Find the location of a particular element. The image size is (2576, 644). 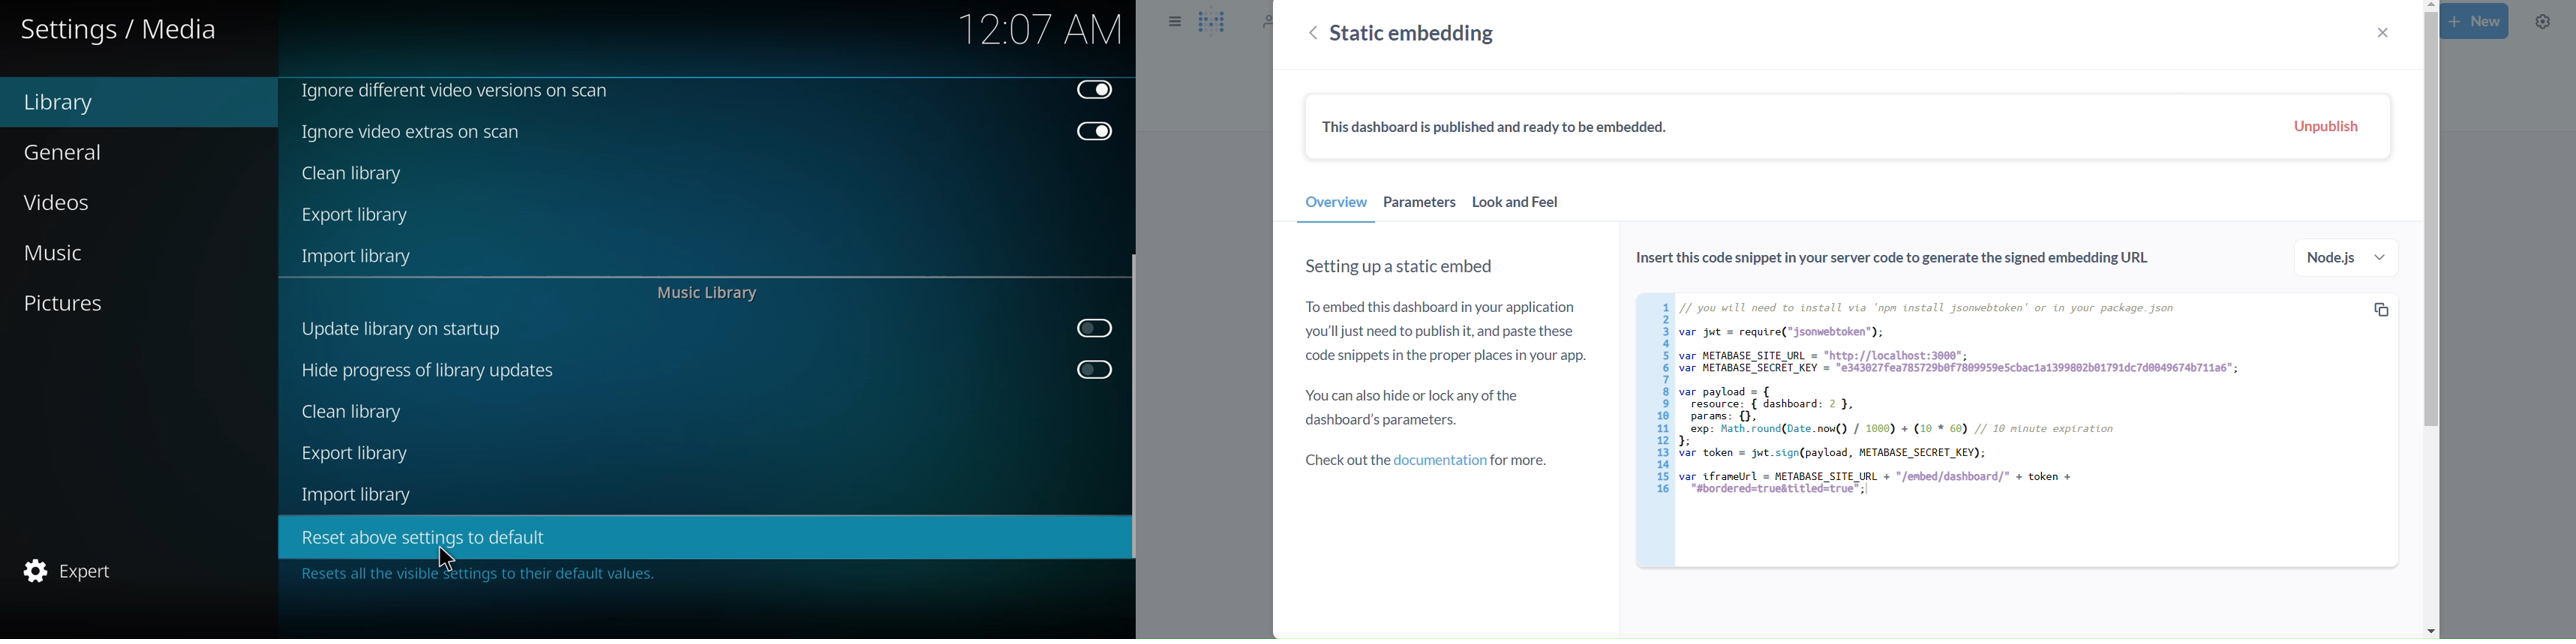

update library is located at coordinates (399, 328).